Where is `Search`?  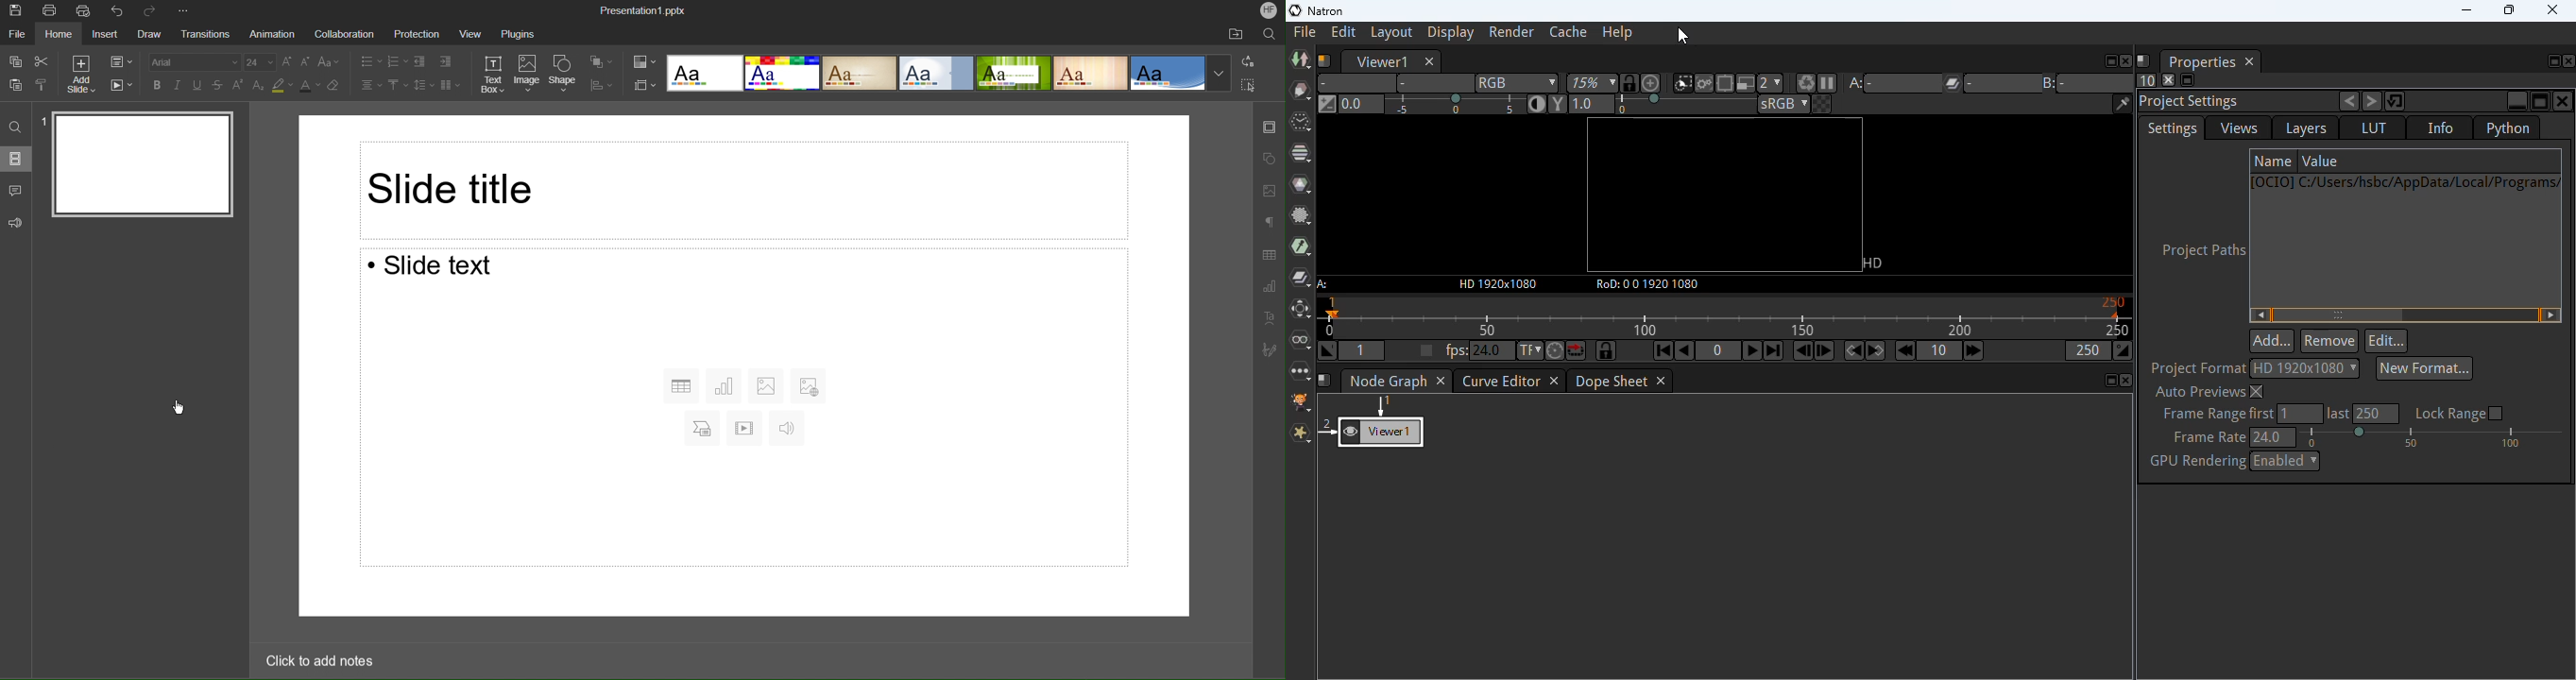
Search is located at coordinates (1271, 35).